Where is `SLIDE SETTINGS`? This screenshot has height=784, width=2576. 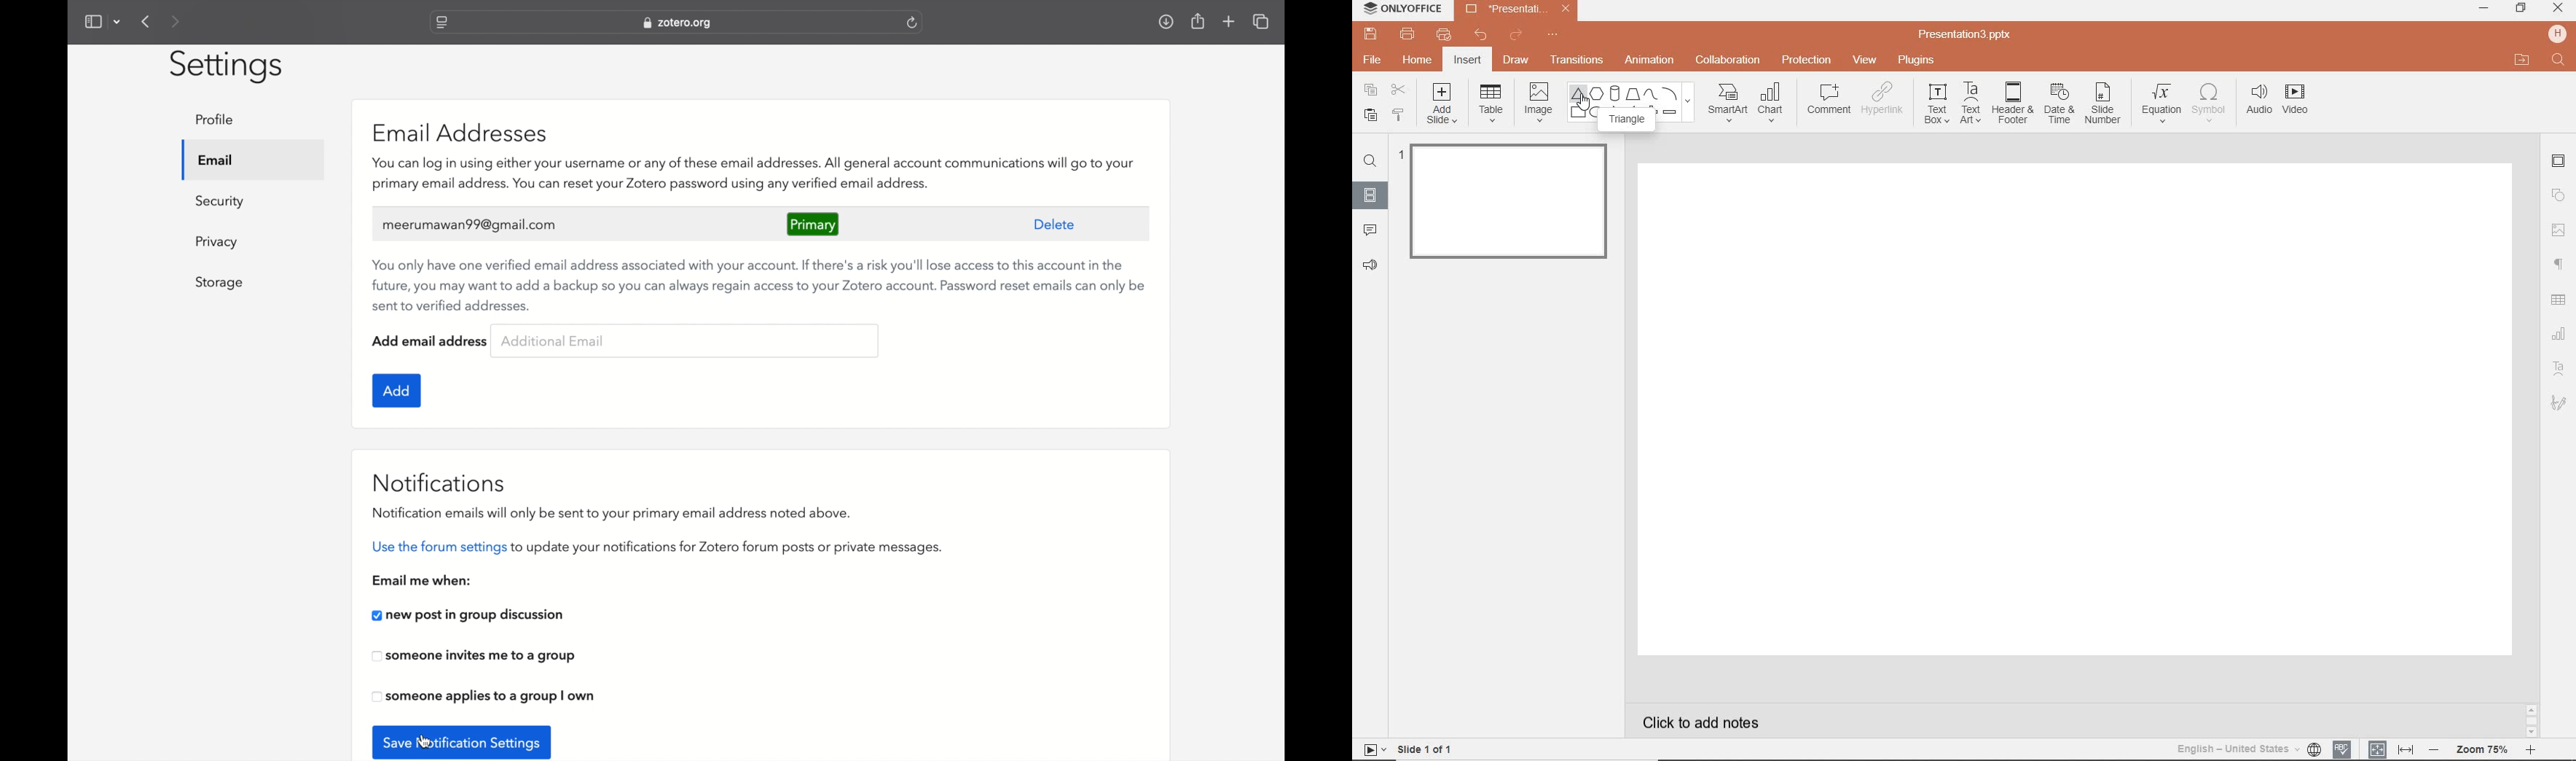 SLIDE SETTINGS is located at coordinates (2559, 162).